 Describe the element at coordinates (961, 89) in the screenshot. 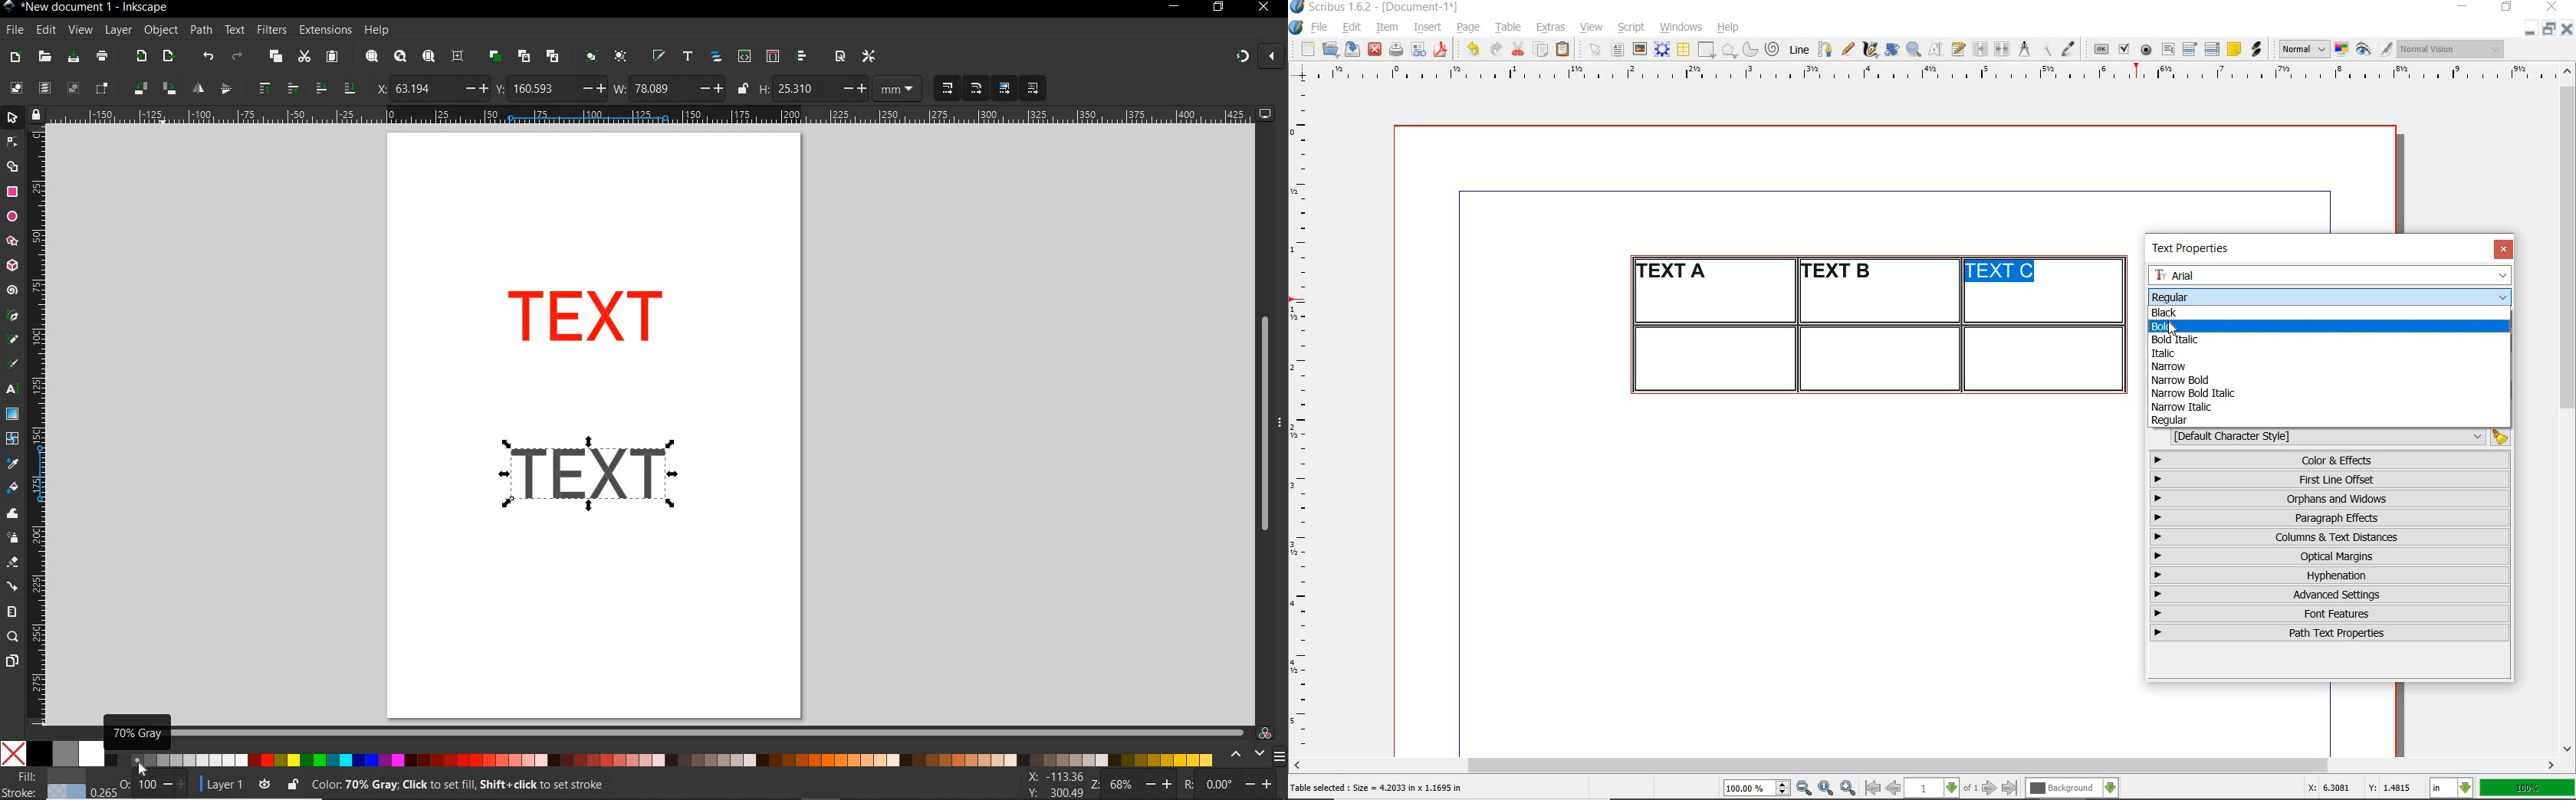

I see `SCALING` at that location.